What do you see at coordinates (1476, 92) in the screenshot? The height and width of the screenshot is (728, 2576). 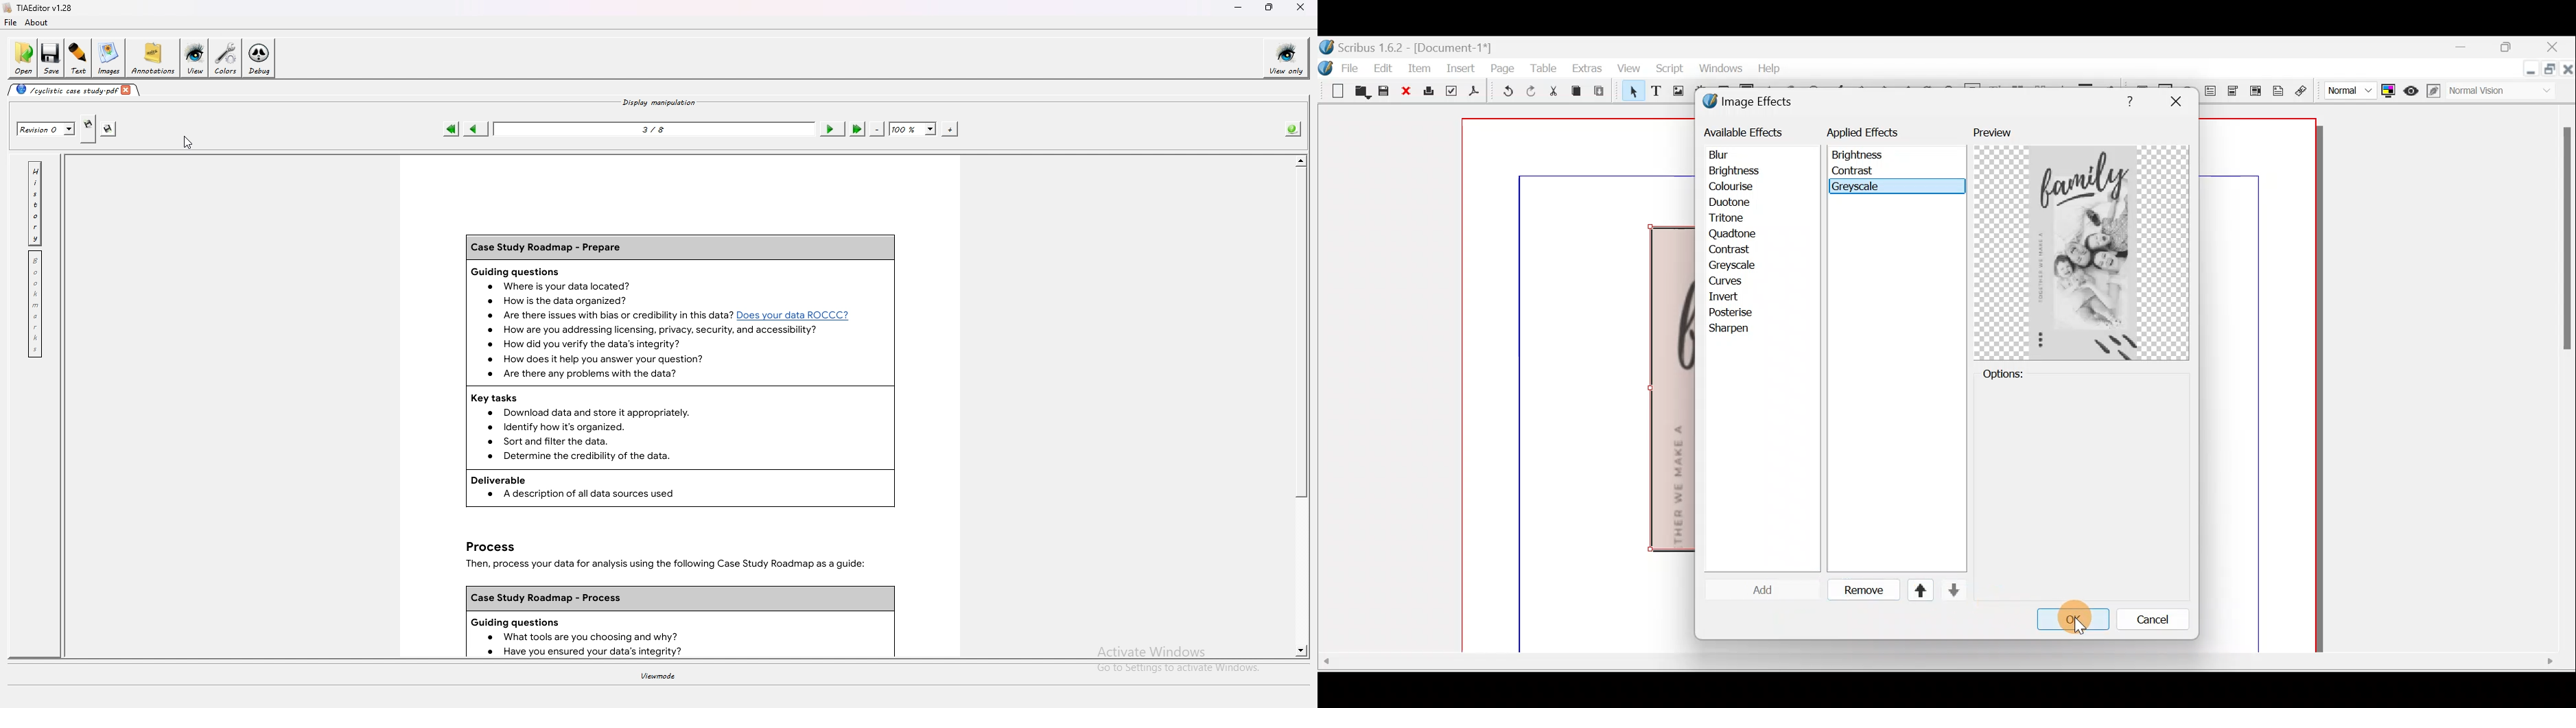 I see `Save as PDF` at bounding box center [1476, 92].